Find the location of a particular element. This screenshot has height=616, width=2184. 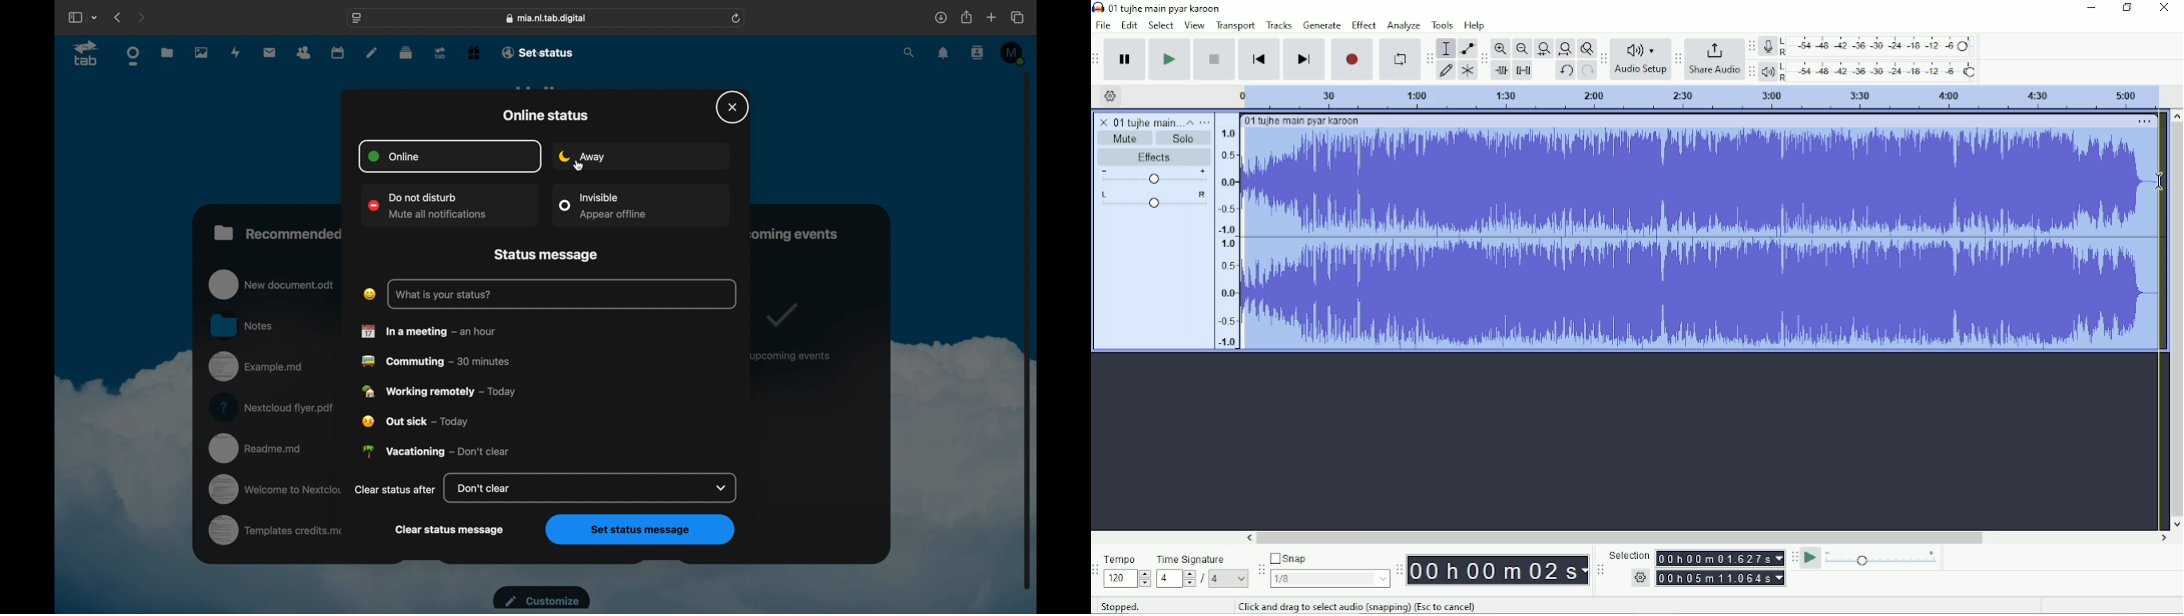

don't clear is located at coordinates (594, 489).